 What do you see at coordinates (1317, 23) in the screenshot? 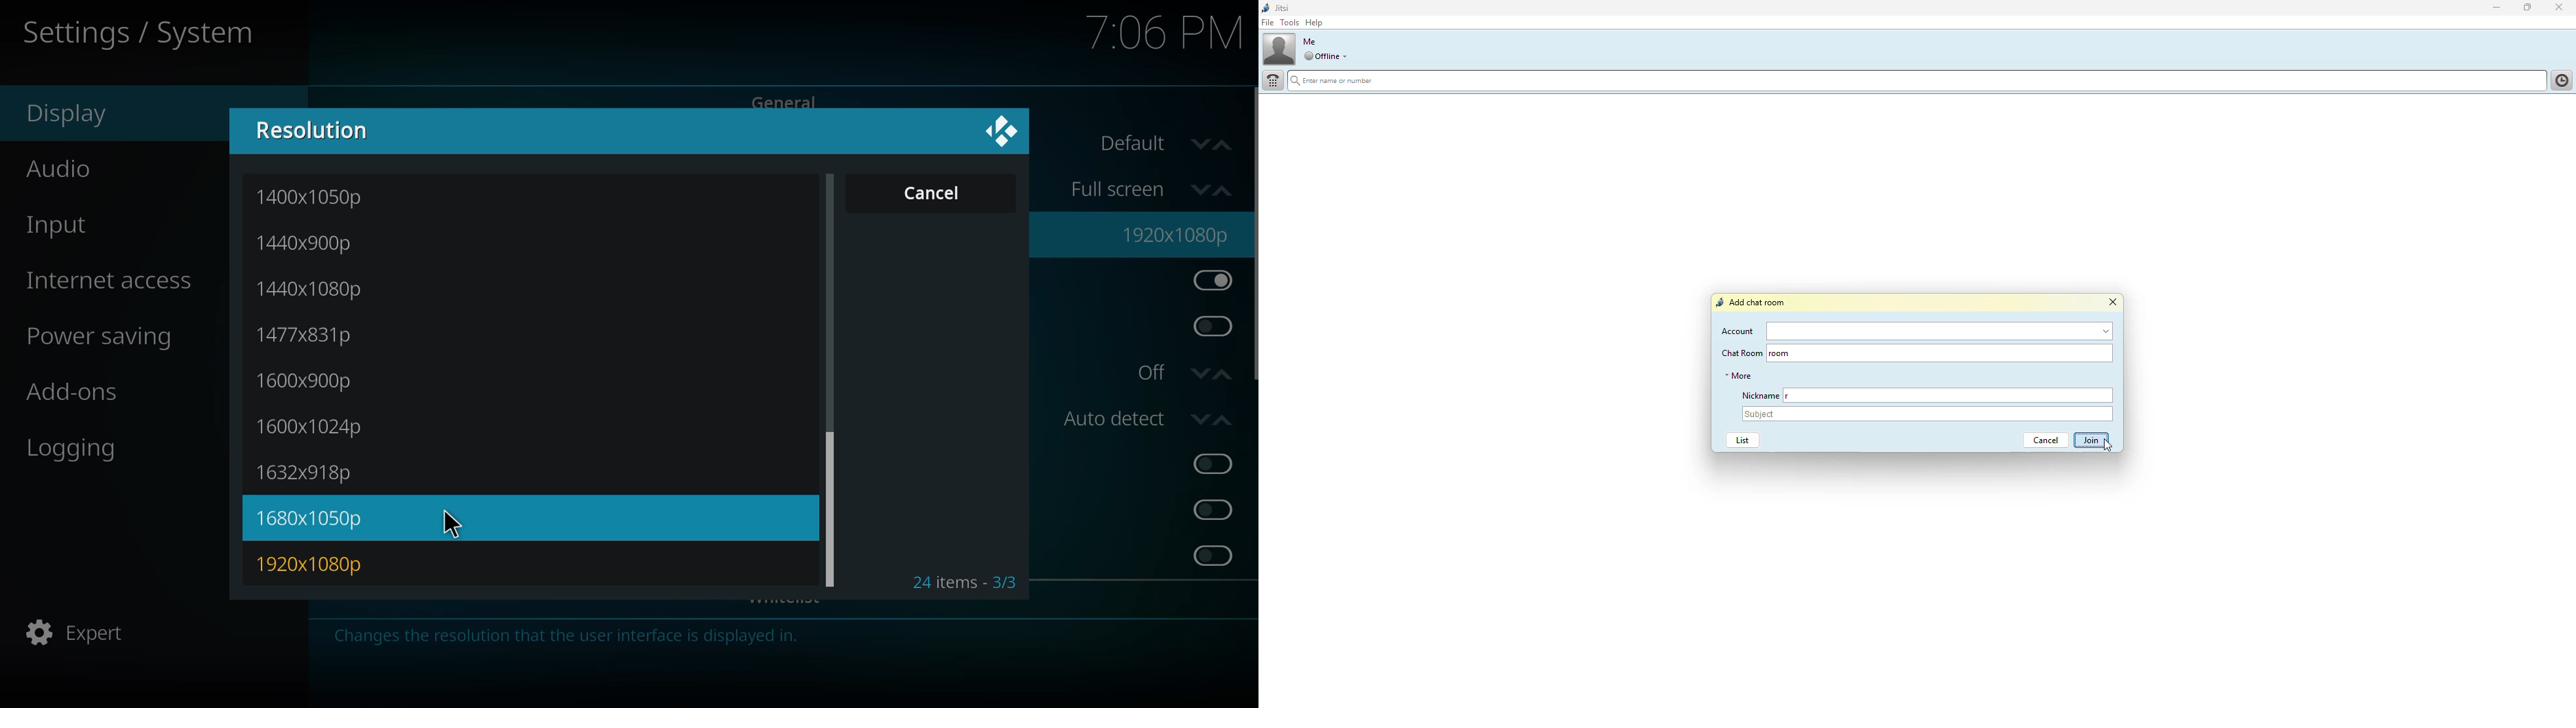
I see `help` at bounding box center [1317, 23].